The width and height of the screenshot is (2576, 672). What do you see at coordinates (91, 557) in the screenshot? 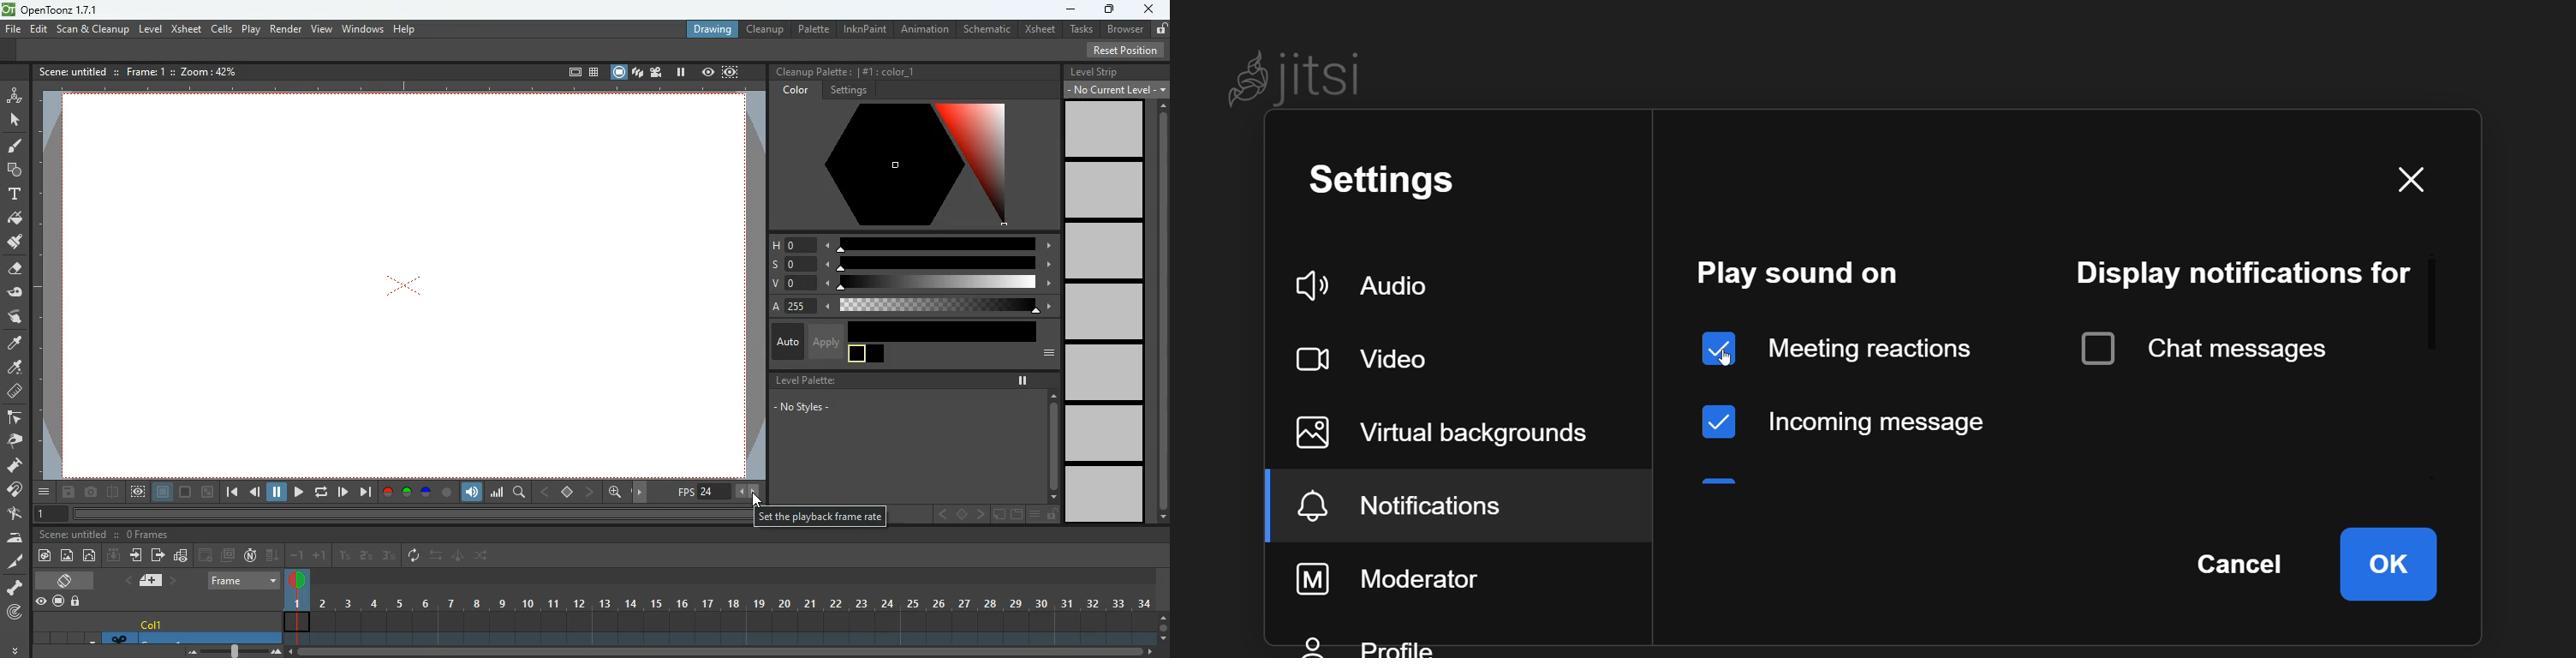
I see `edit` at bounding box center [91, 557].